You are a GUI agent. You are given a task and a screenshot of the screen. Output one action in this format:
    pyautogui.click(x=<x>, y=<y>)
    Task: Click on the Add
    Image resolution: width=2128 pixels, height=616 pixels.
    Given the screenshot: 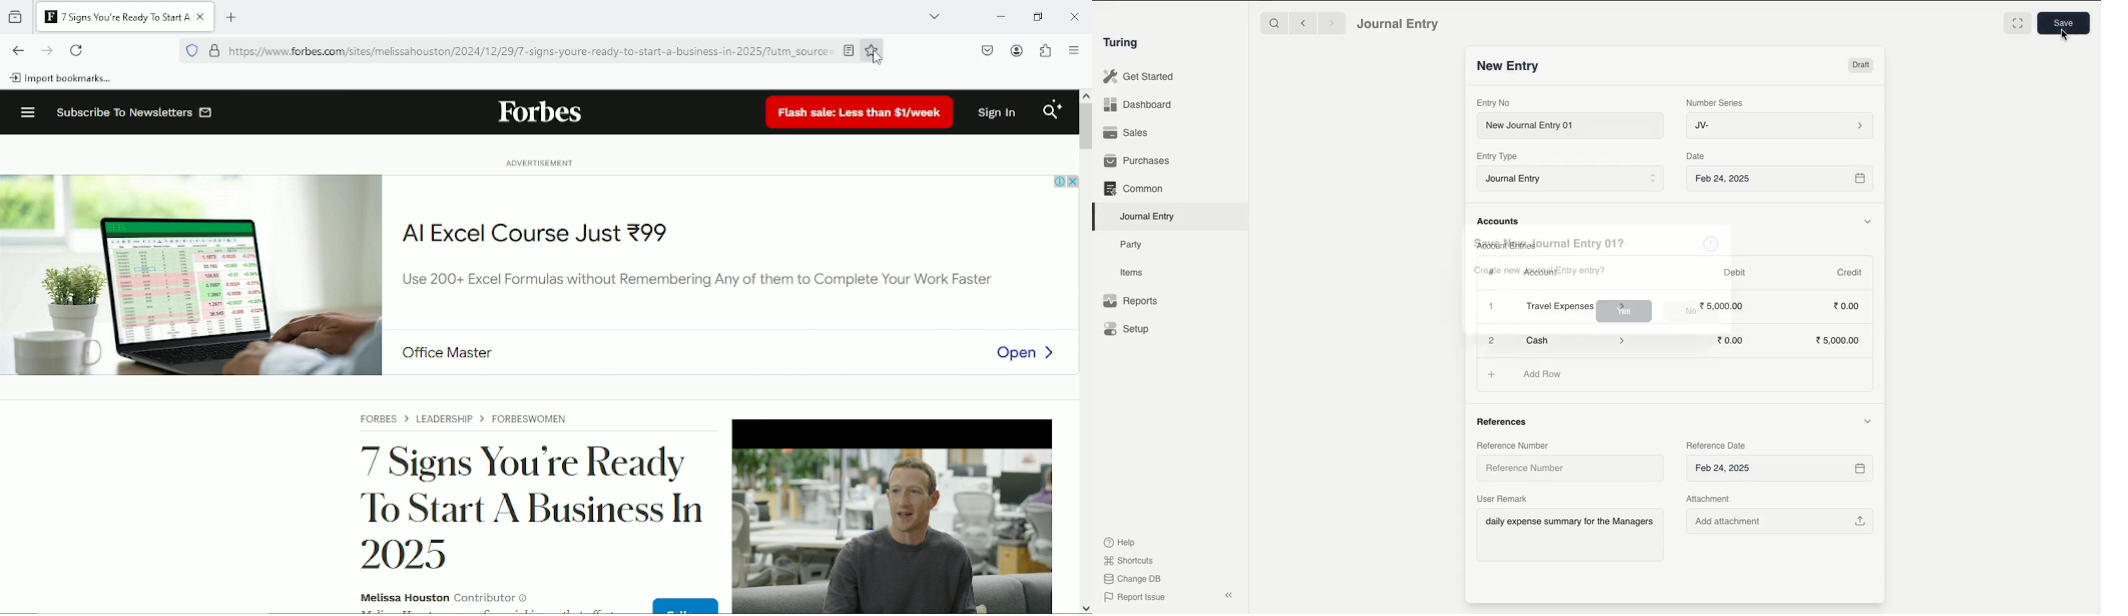 What is the action you would take?
    pyautogui.click(x=1491, y=339)
    